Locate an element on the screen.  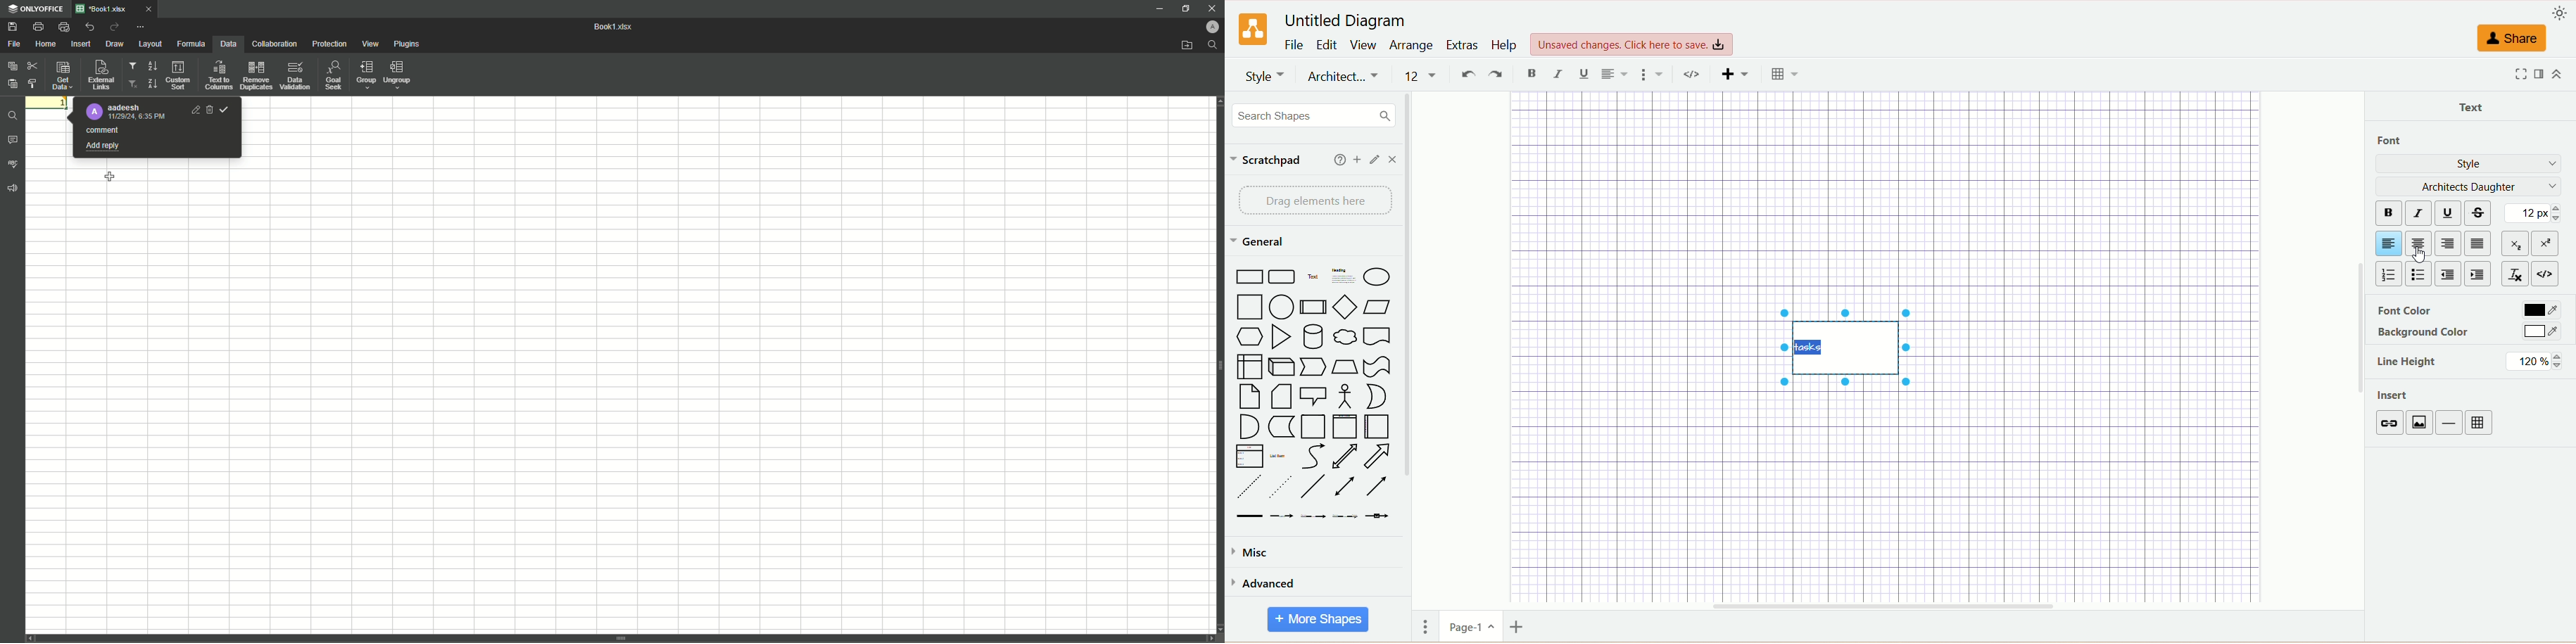
Triangle is located at coordinates (1281, 337).